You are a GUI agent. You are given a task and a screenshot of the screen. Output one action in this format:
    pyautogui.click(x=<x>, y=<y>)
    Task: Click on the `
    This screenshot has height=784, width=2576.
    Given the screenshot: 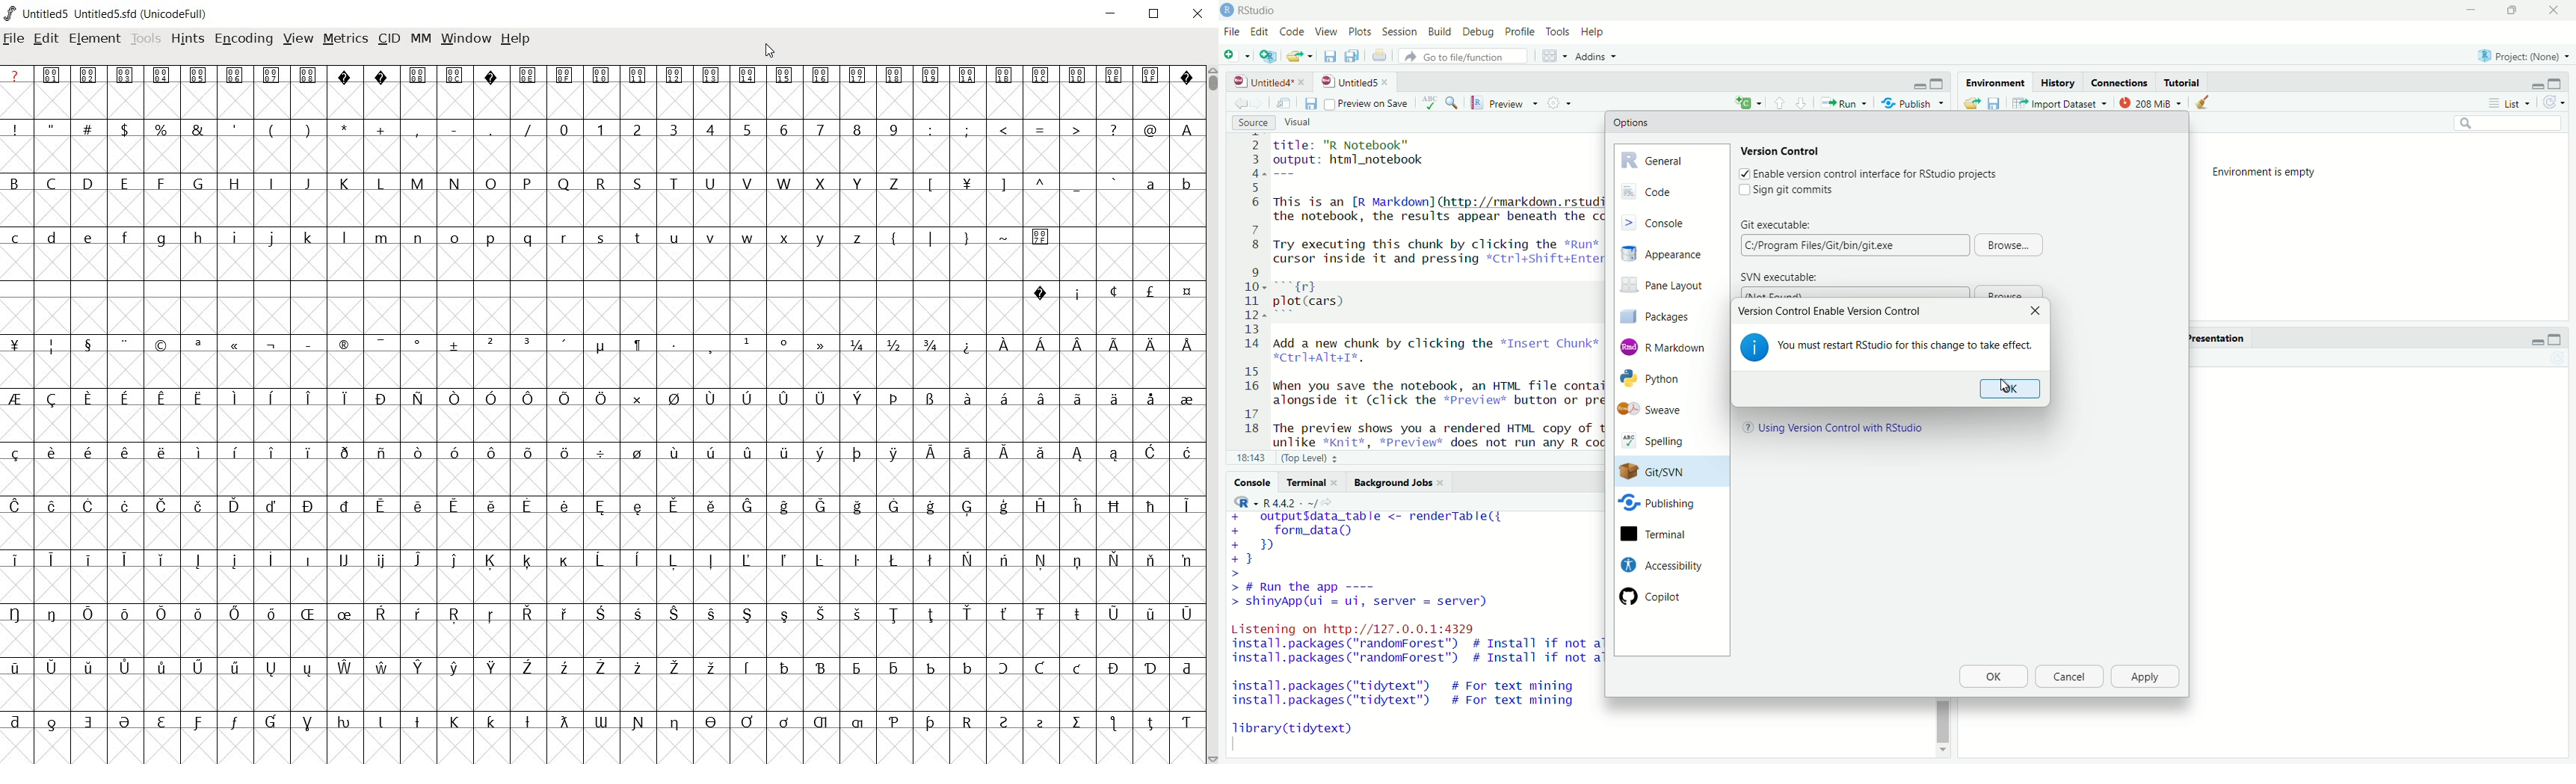 What is the action you would take?
    pyautogui.click(x=1112, y=183)
    